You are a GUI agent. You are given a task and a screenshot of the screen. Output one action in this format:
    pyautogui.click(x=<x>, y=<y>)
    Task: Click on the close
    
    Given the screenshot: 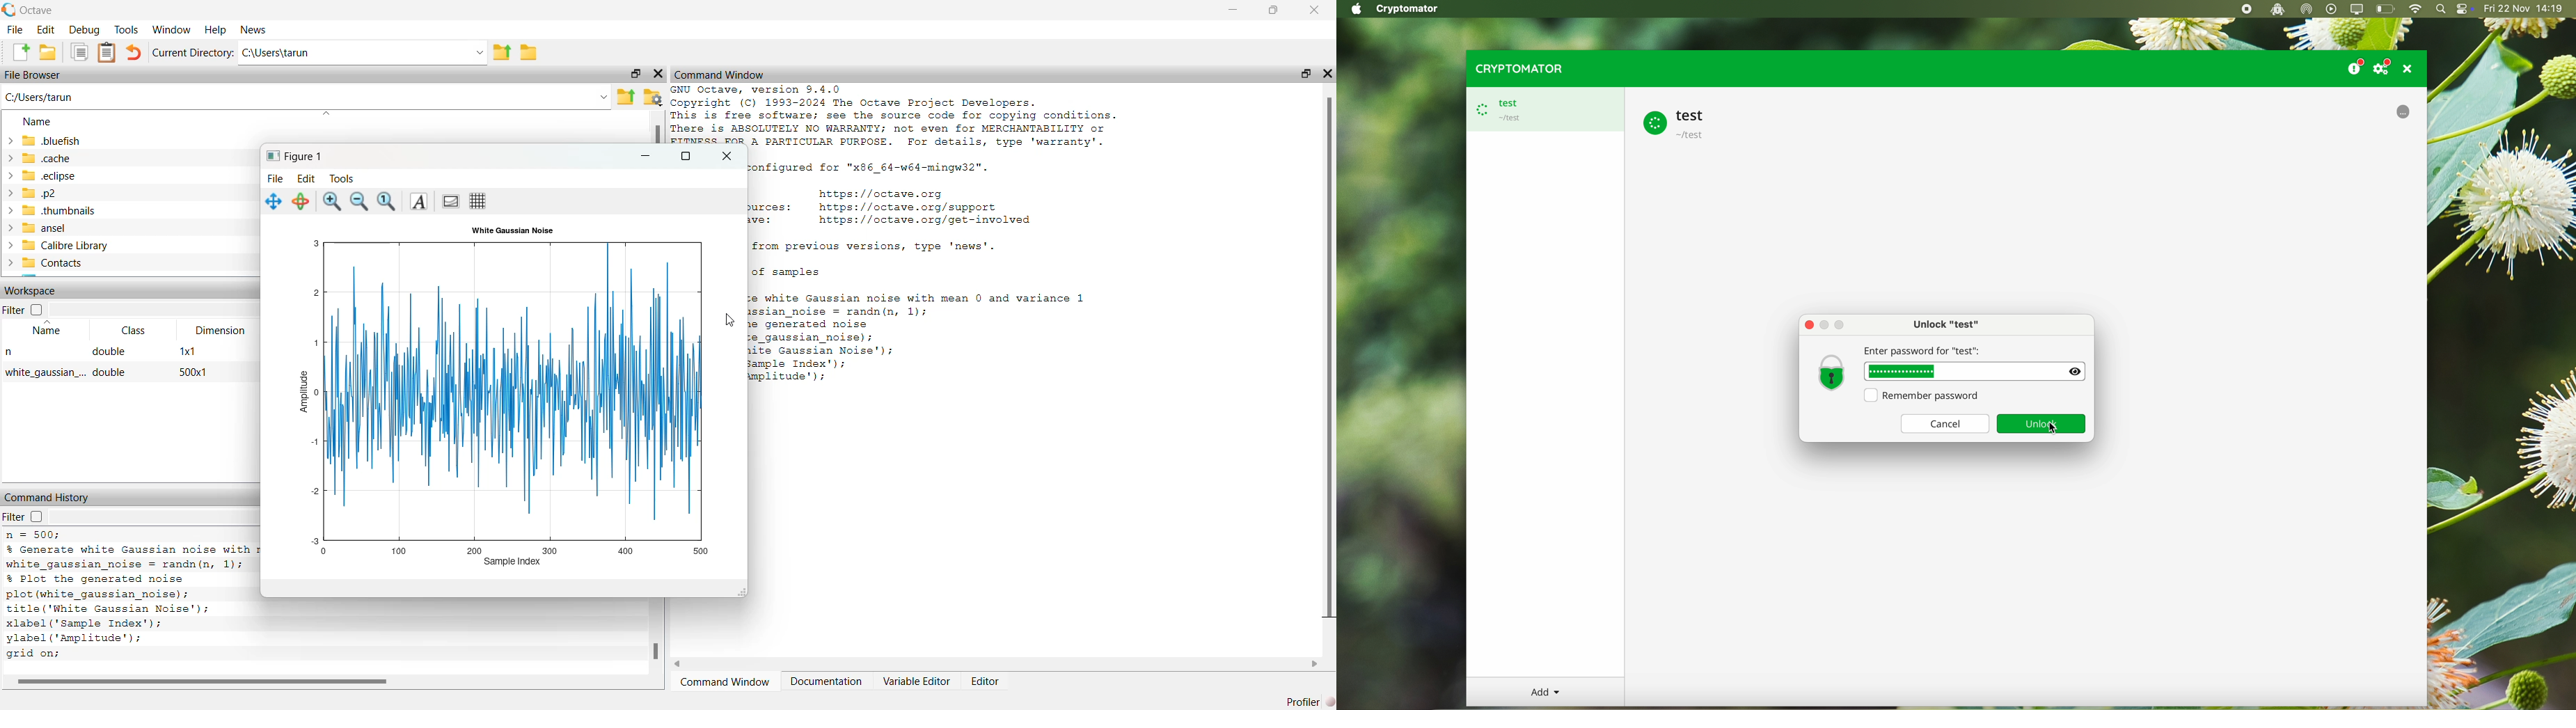 What is the action you would take?
    pyautogui.click(x=1327, y=74)
    